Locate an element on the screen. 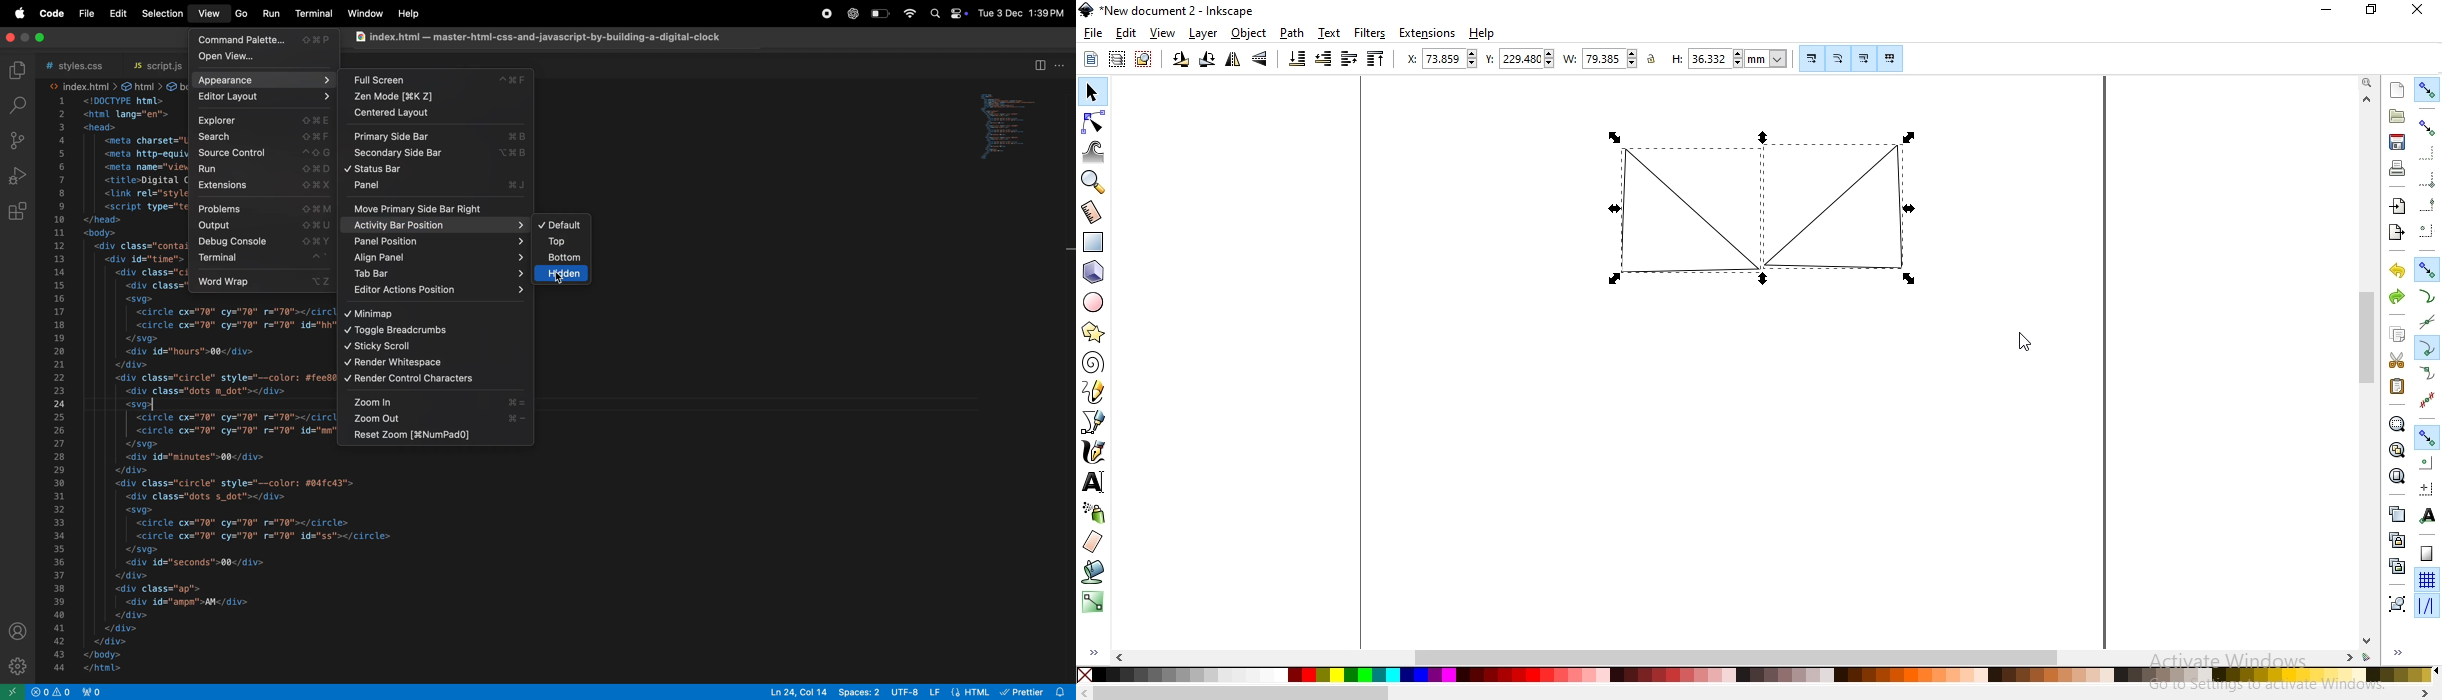 The width and height of the screenshot is (2464, 700). cut the selected clone is located at coordinates (2395, 565).